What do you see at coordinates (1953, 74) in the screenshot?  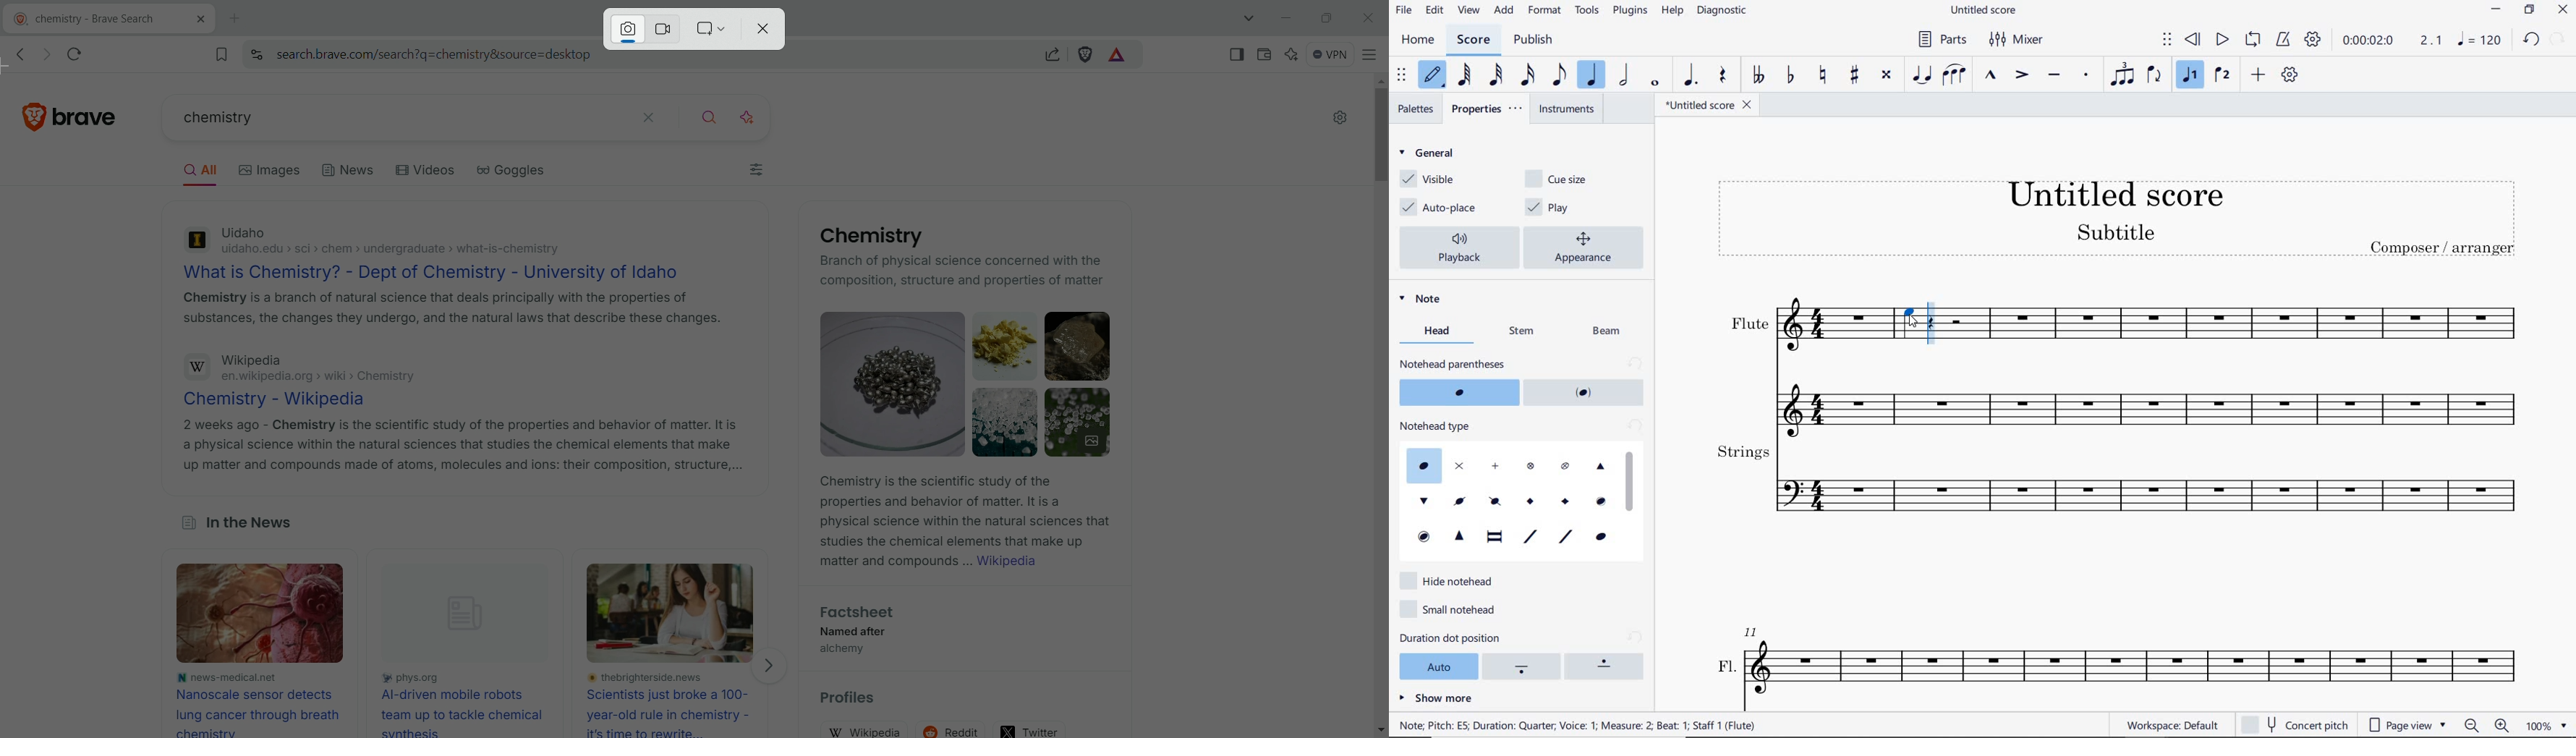 I see `SLUR` at bounding box center [1953, 74].